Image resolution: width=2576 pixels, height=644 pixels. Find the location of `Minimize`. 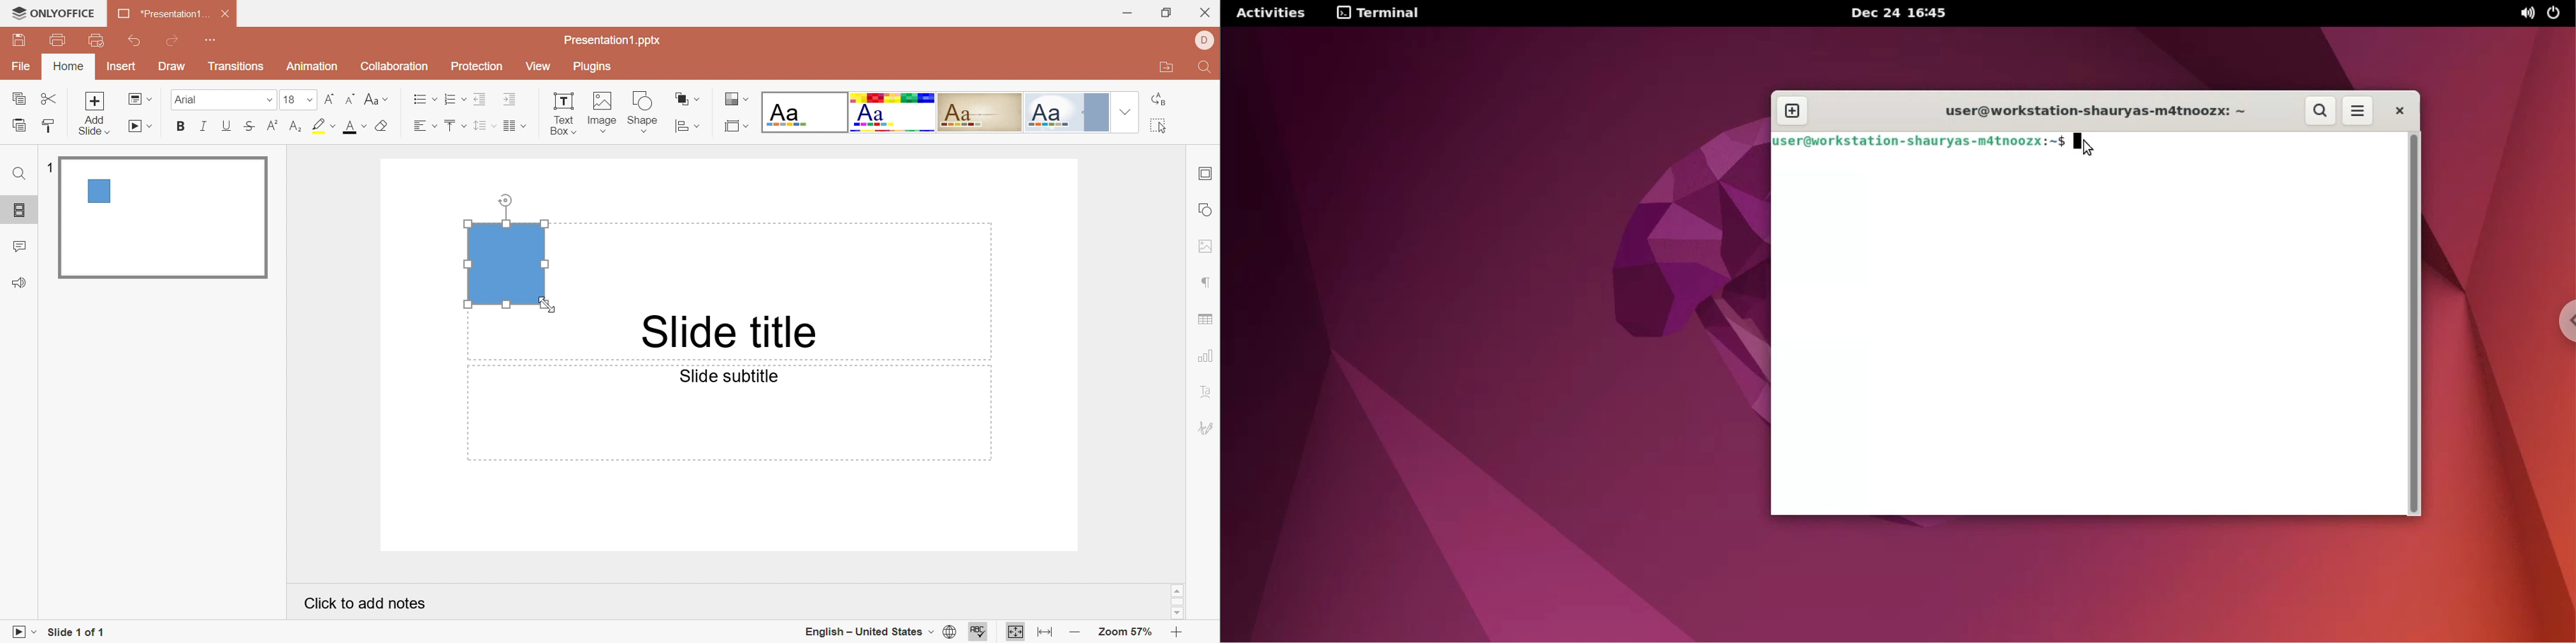

Minimize is located at coordinates (1131, 15).